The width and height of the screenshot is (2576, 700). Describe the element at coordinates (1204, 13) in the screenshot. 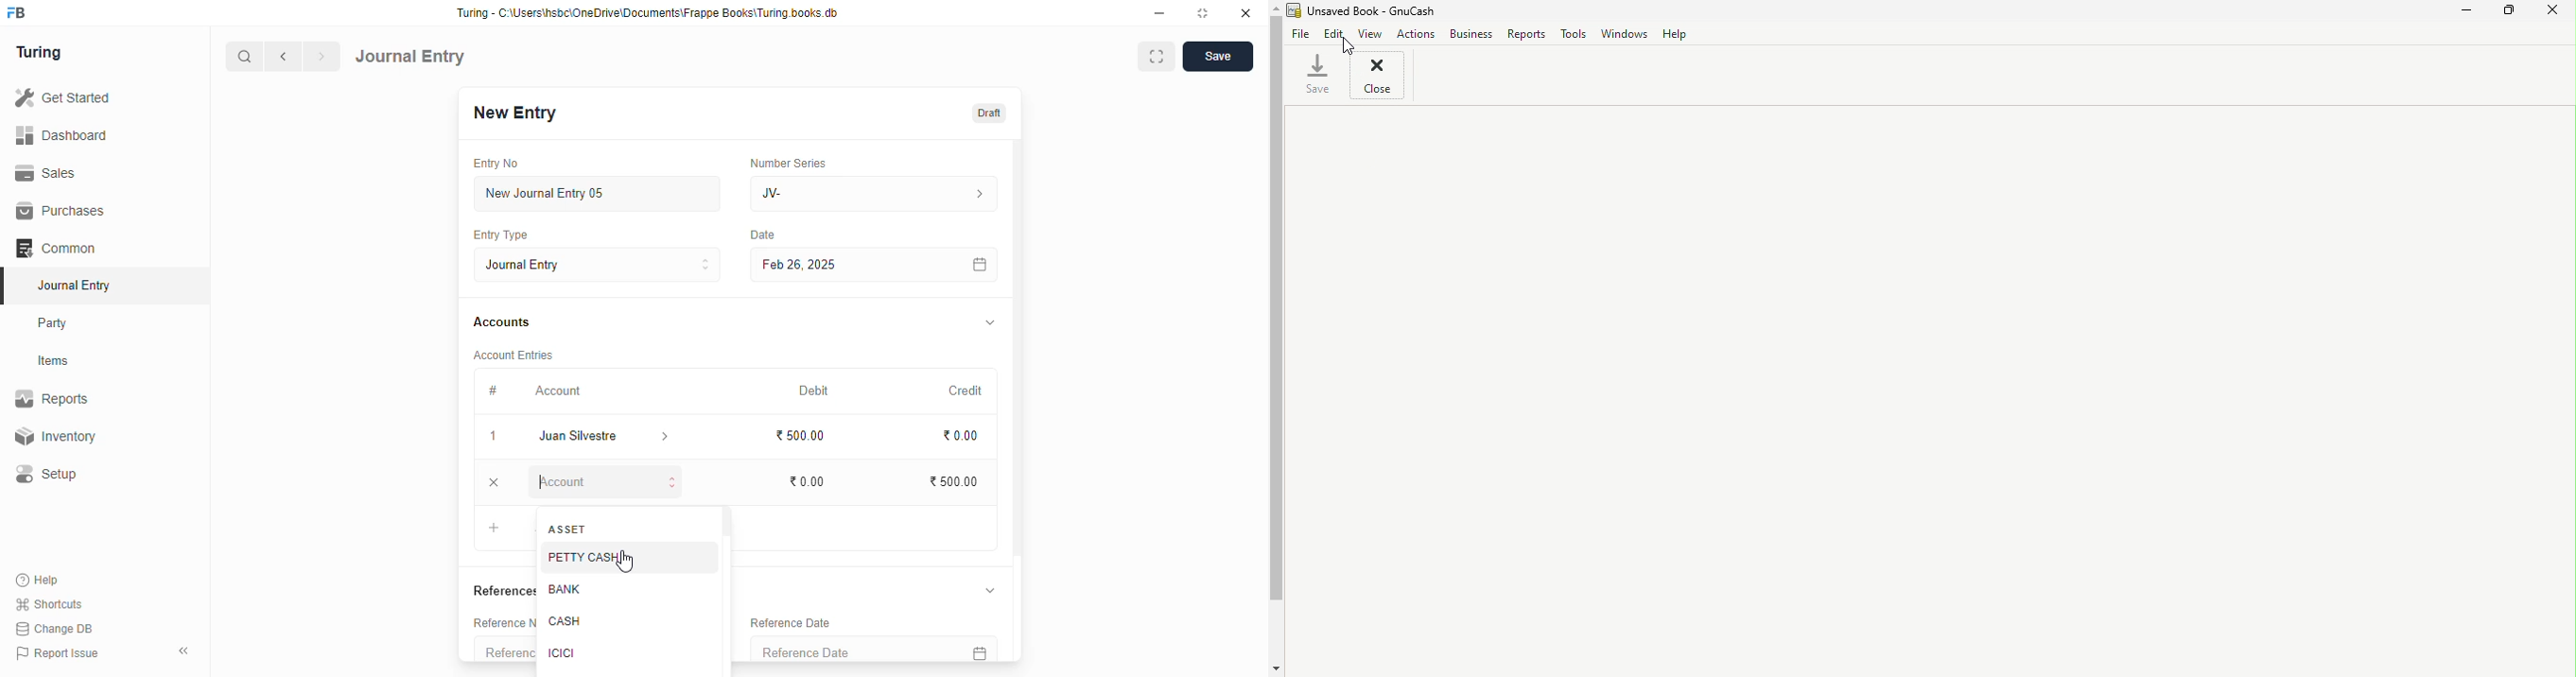

I see `toggle maximize` at that location.